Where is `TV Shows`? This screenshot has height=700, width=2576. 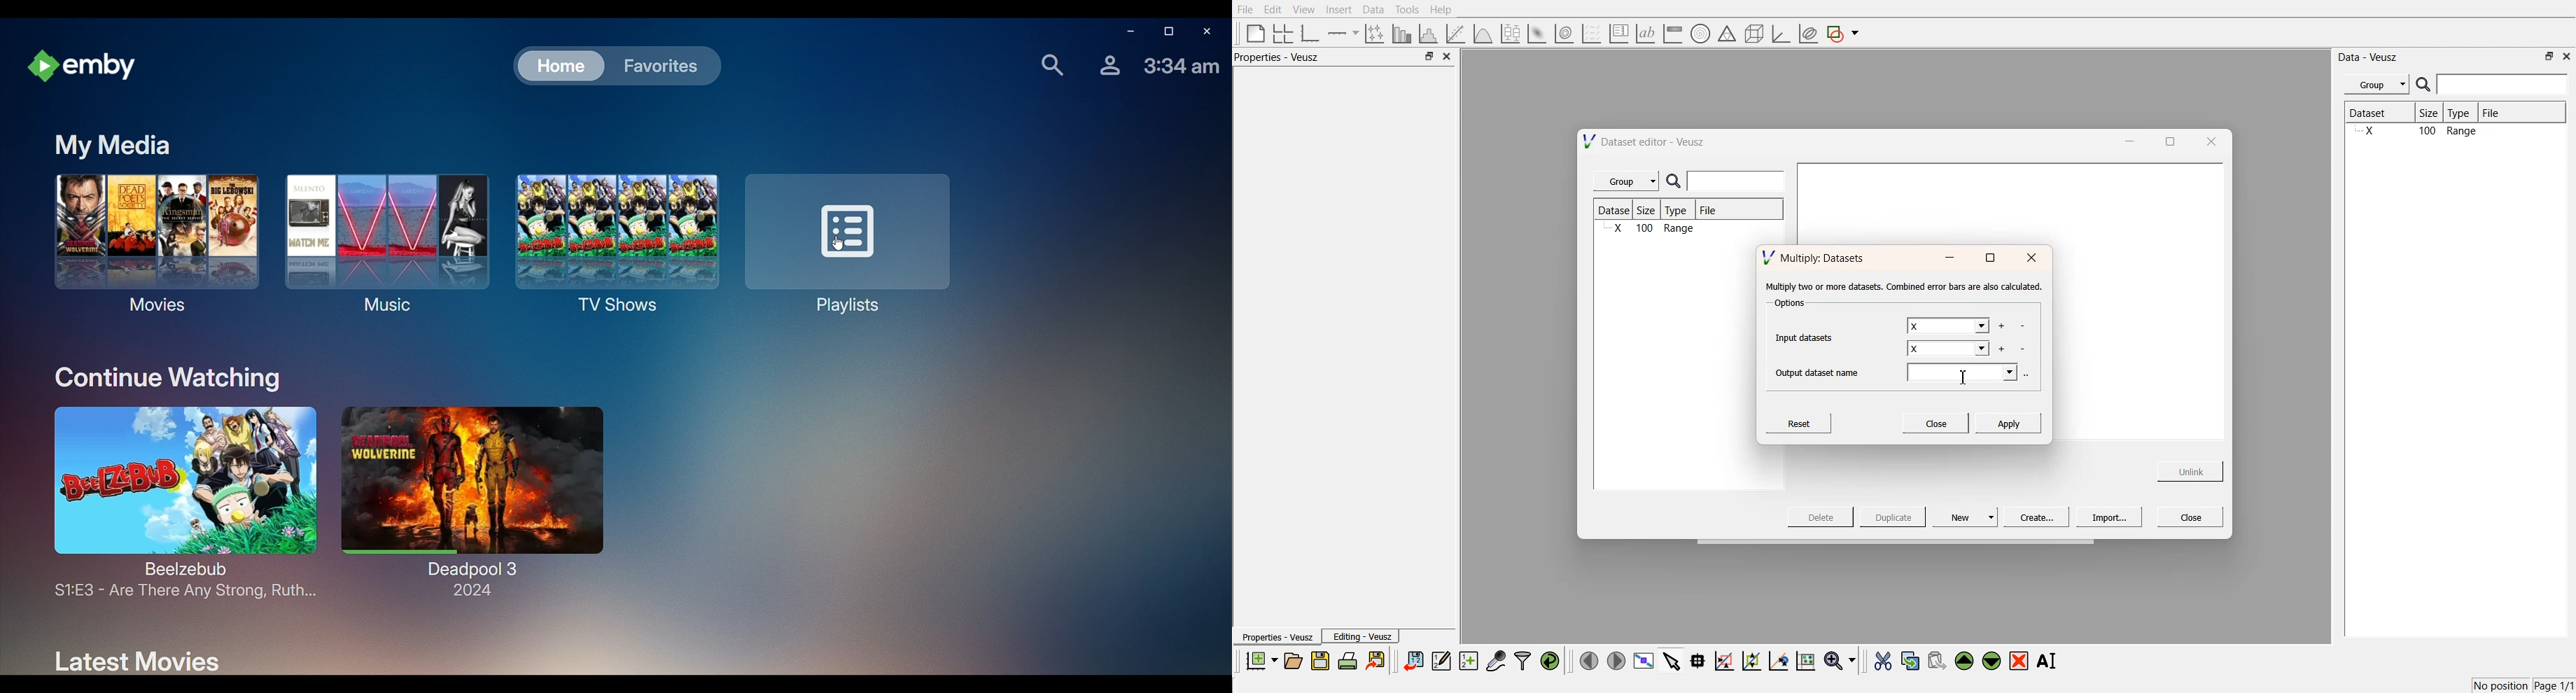
TV Shows is located at coordinates (612, 244).